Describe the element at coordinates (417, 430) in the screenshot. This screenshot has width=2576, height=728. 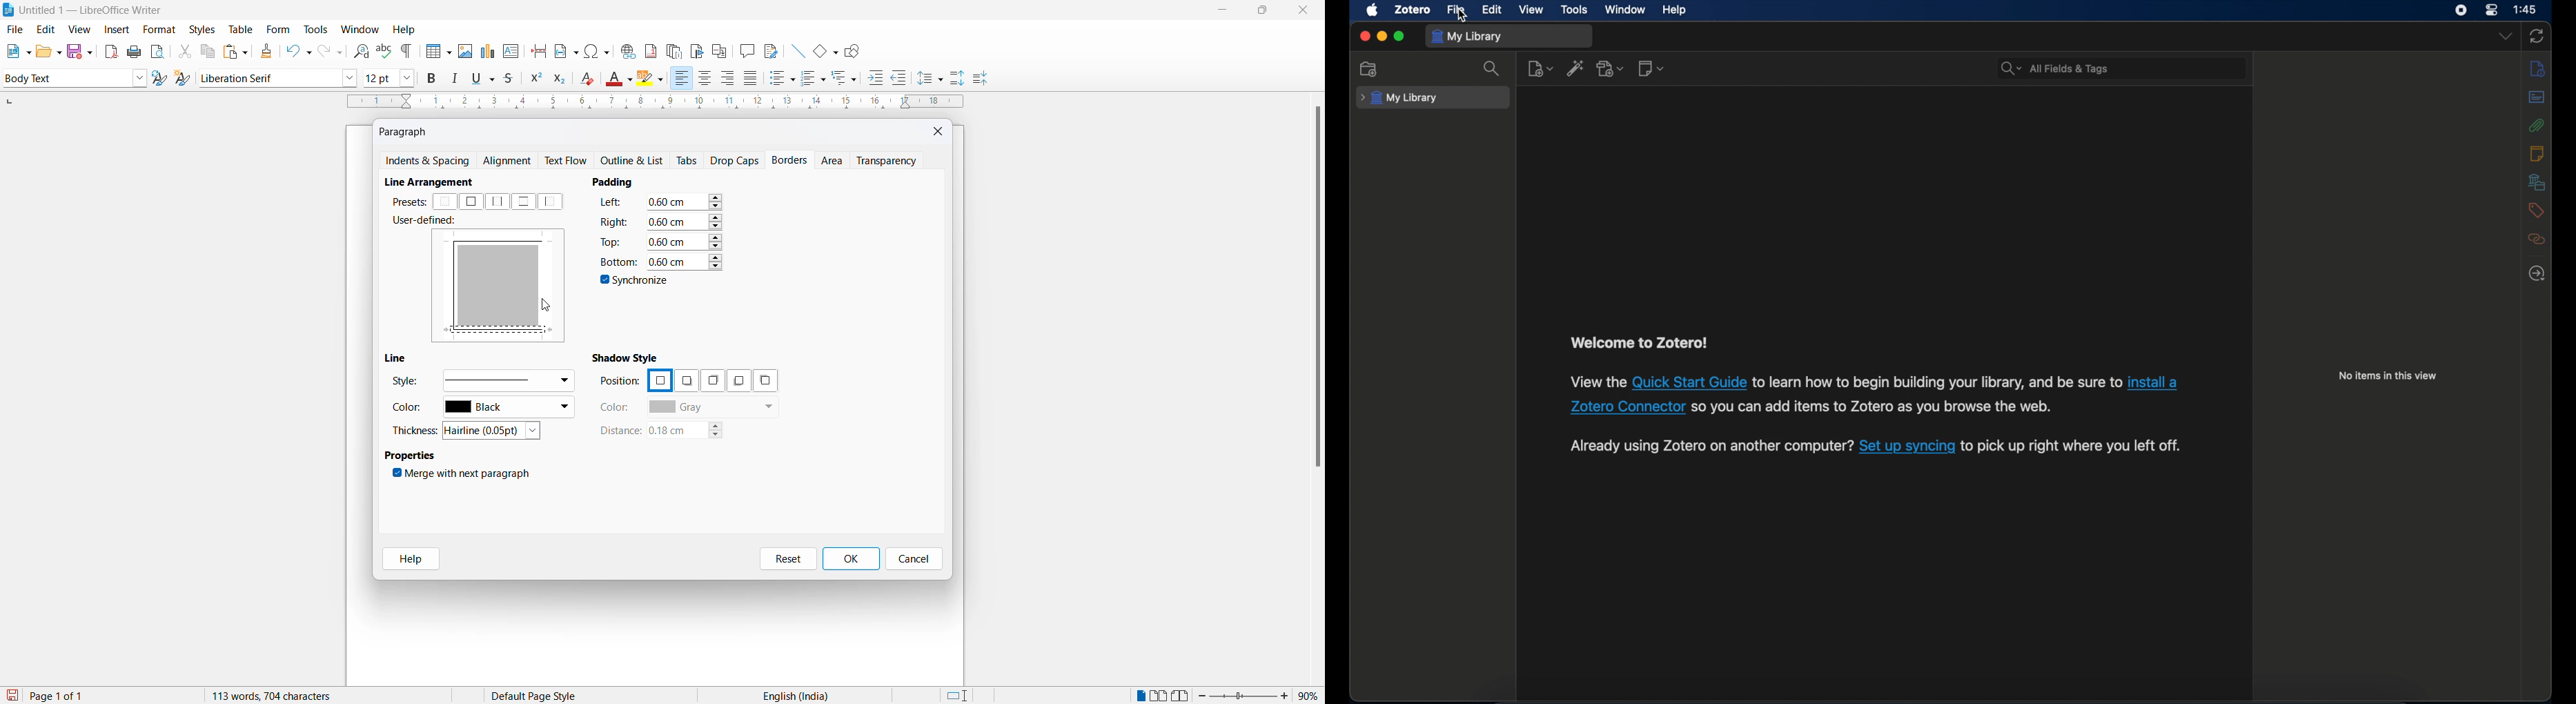
I see `thickness` at that location.